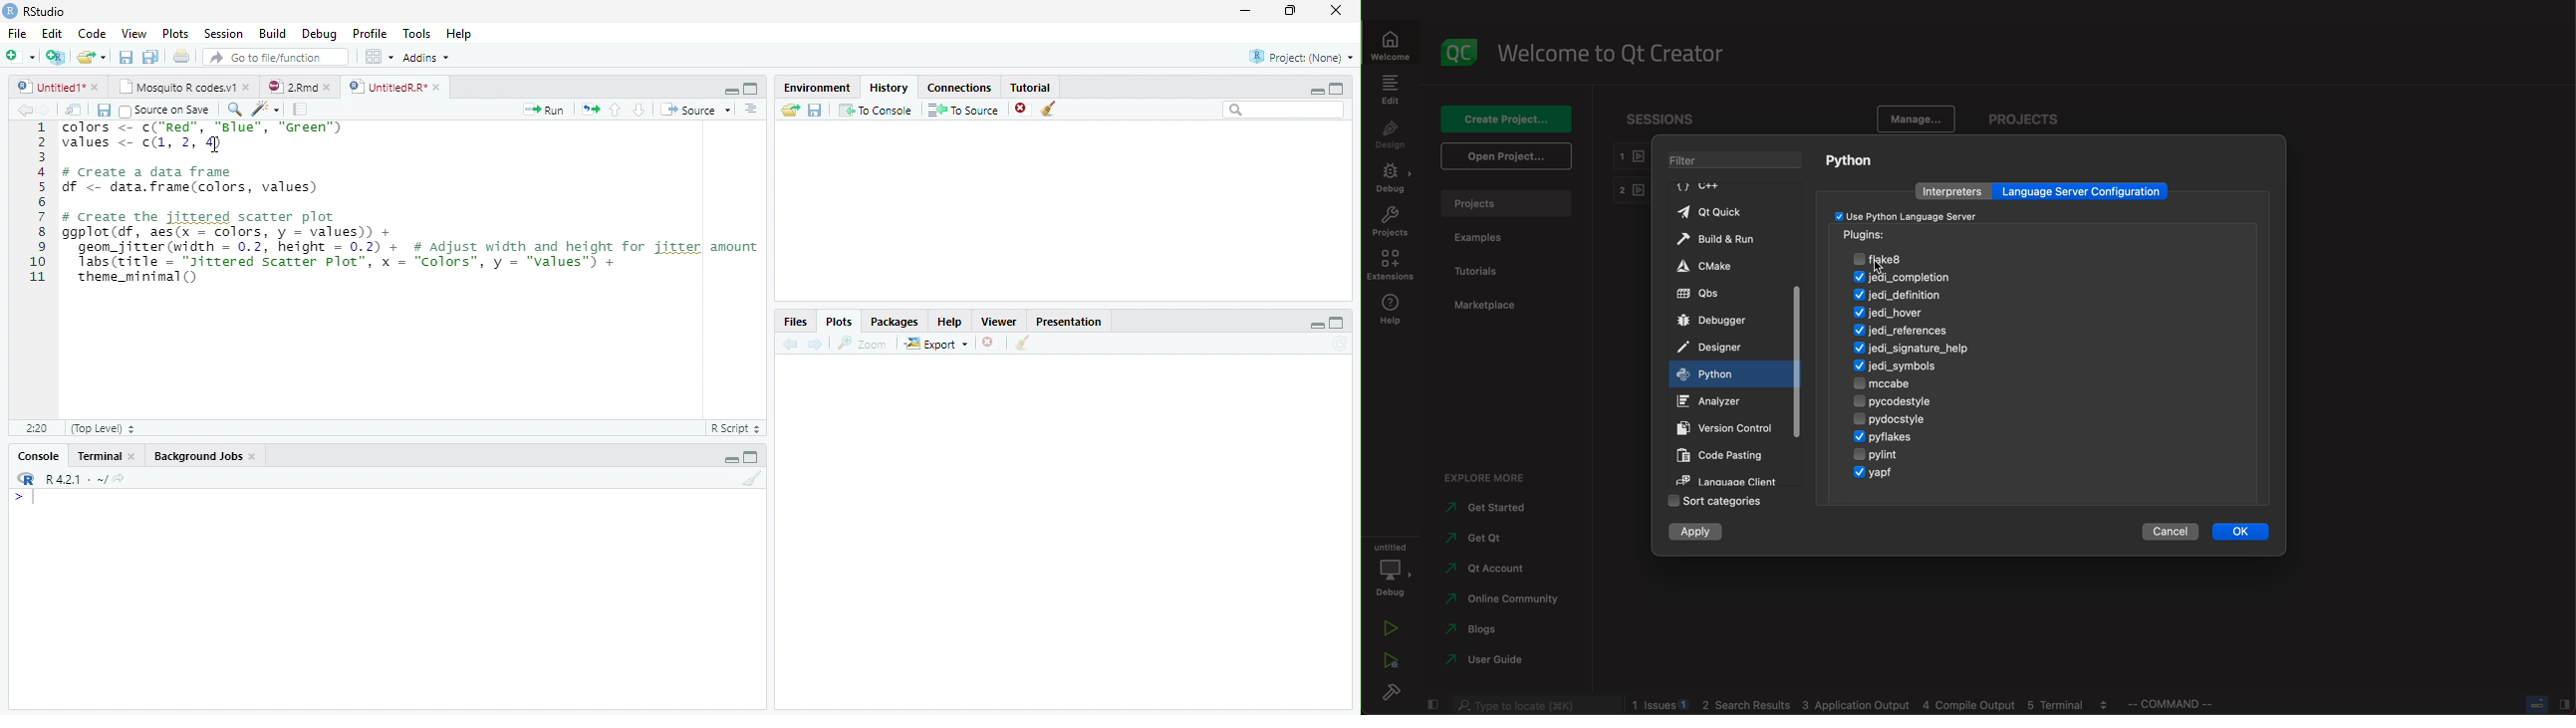  Describe the element at coordinates (459, 33) in the screenshot. I see `Help` at that location.